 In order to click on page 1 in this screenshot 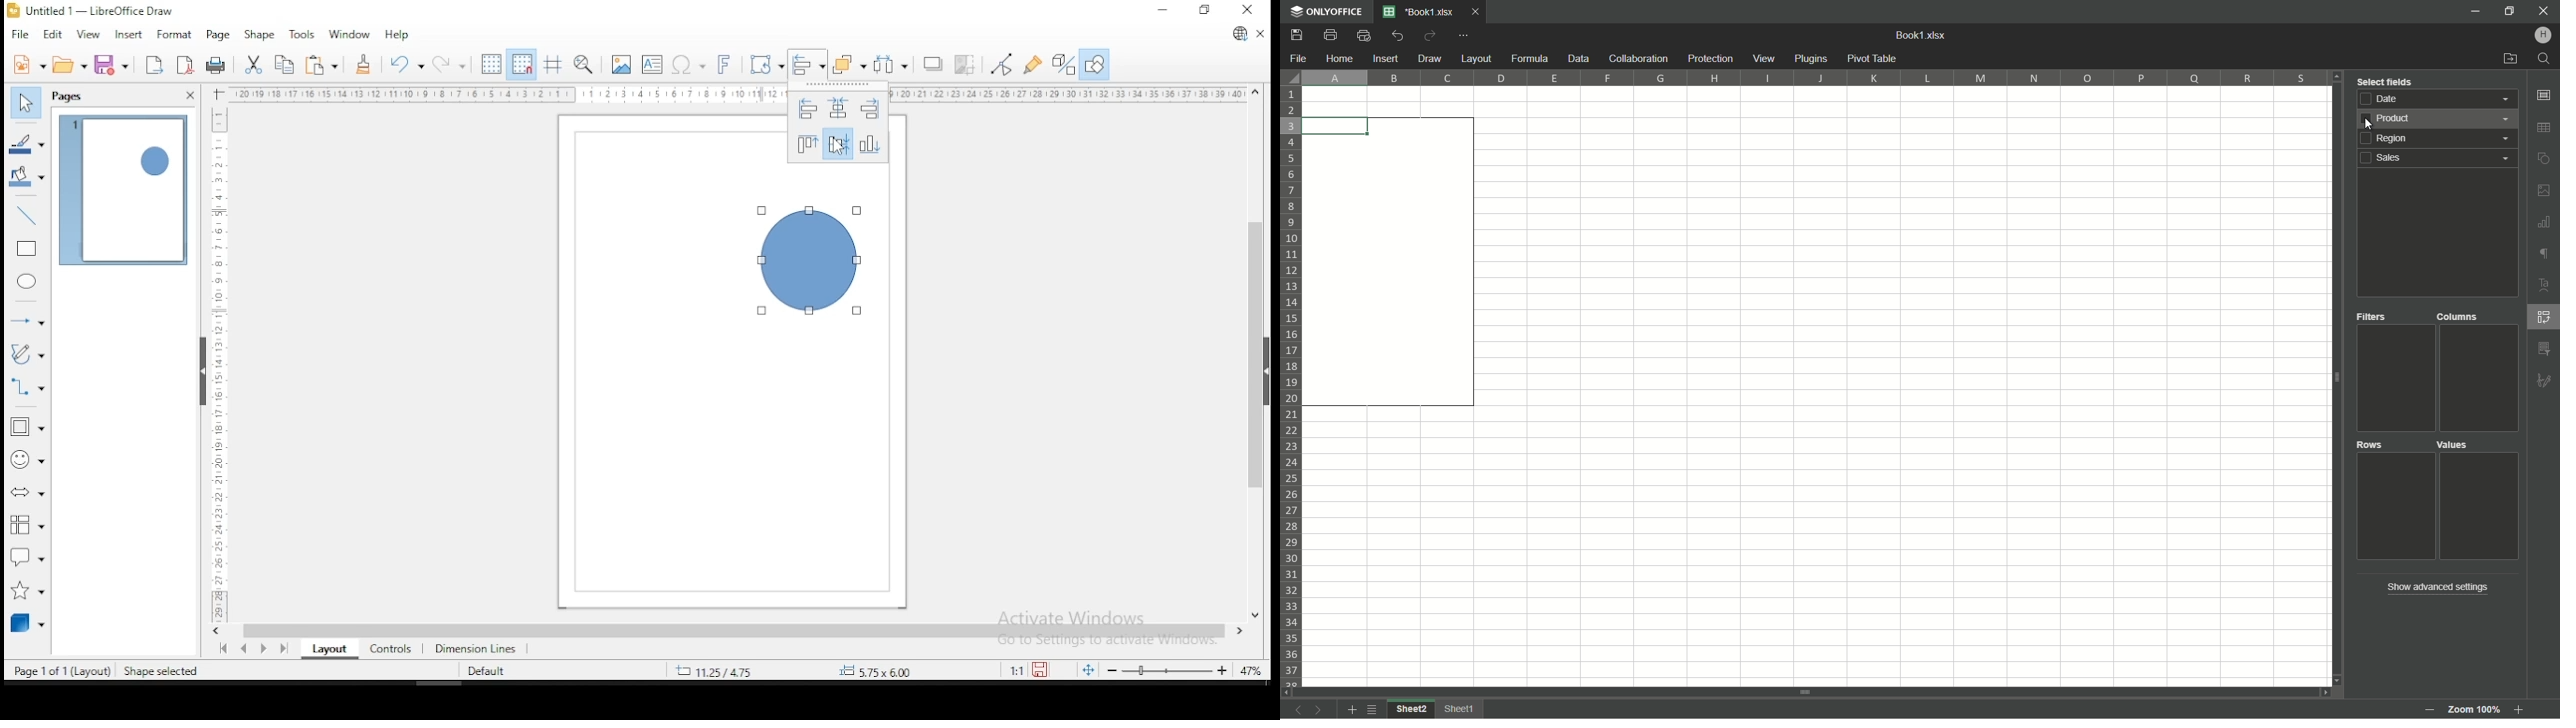, I will do `click(124, 191)`.